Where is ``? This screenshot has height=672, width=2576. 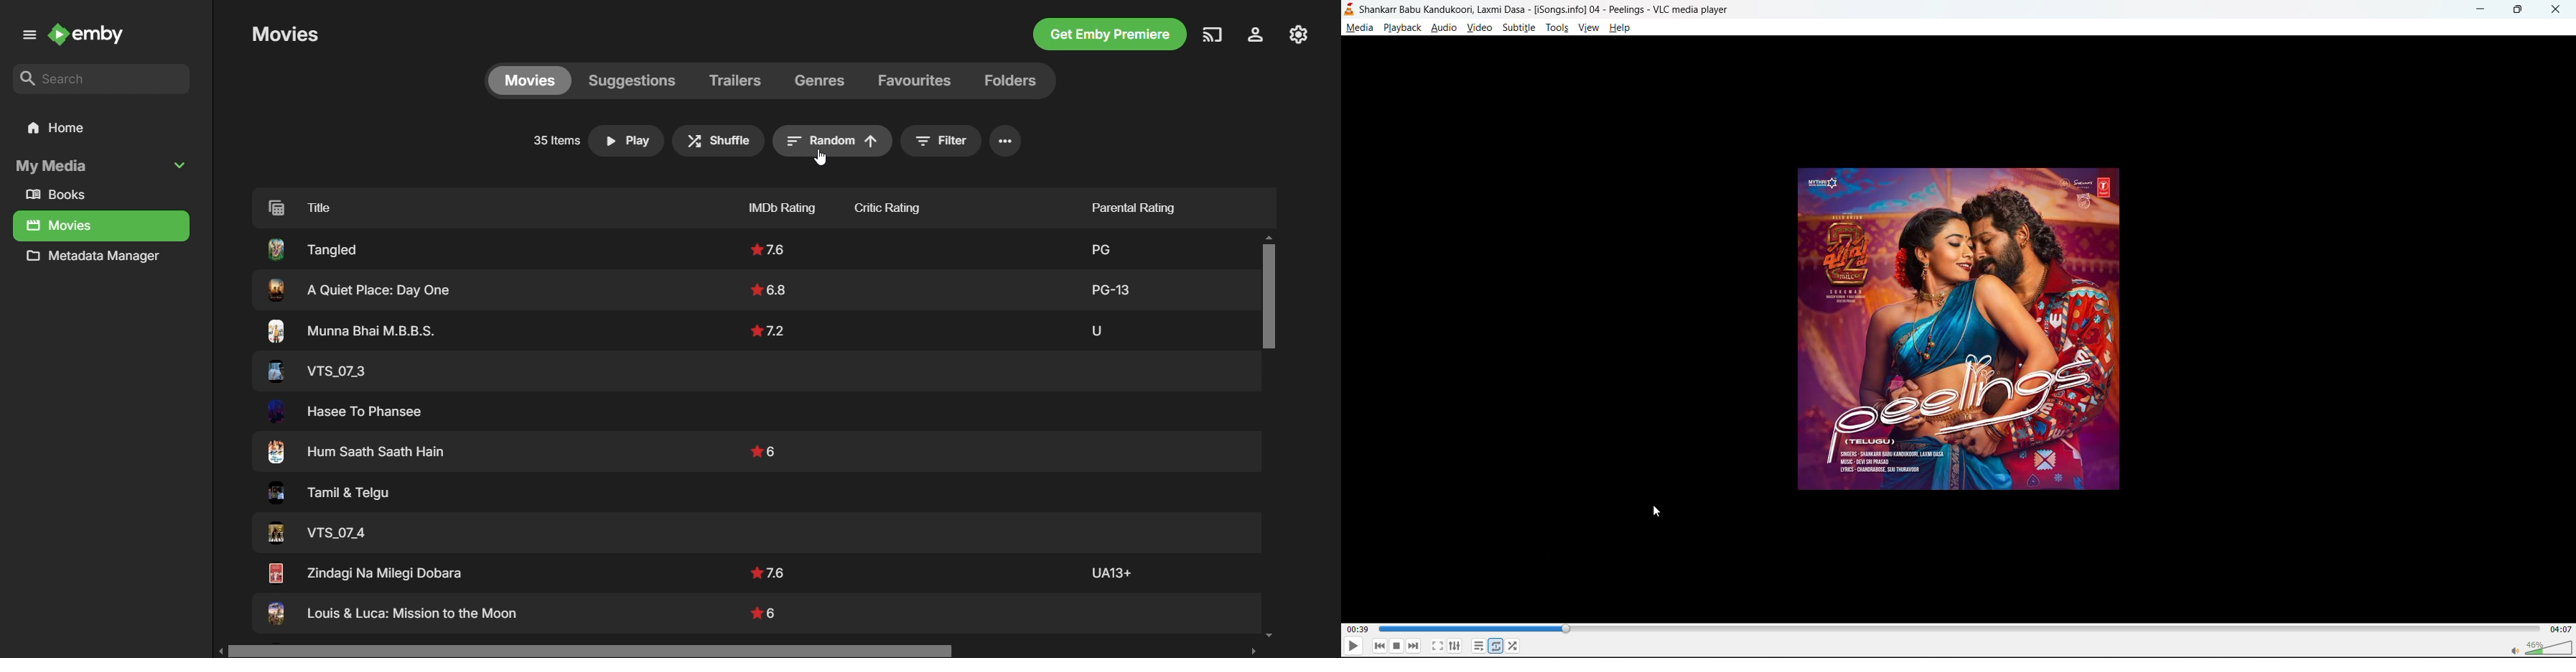
 is located at coordinates (364, 573).